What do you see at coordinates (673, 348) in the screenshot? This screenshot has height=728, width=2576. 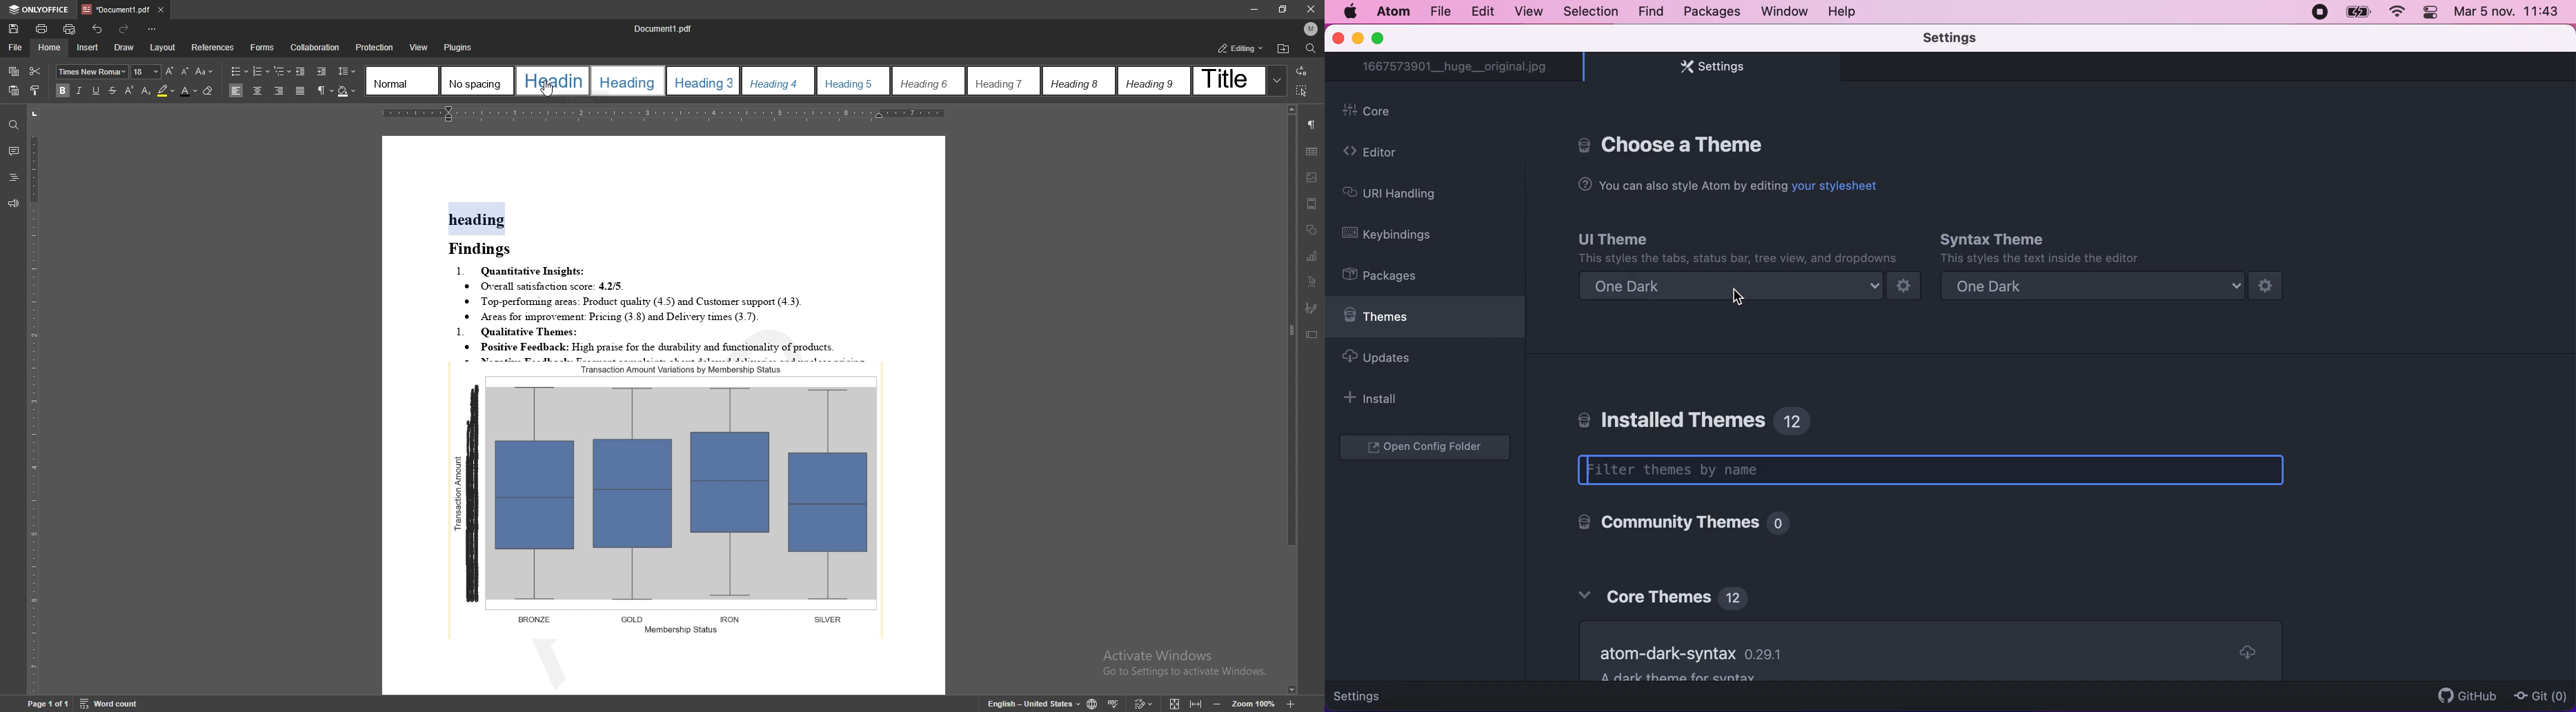 I see `* Positive Feedback: High praise for the durability and functionality of products.` at bounding box center [673, 348].